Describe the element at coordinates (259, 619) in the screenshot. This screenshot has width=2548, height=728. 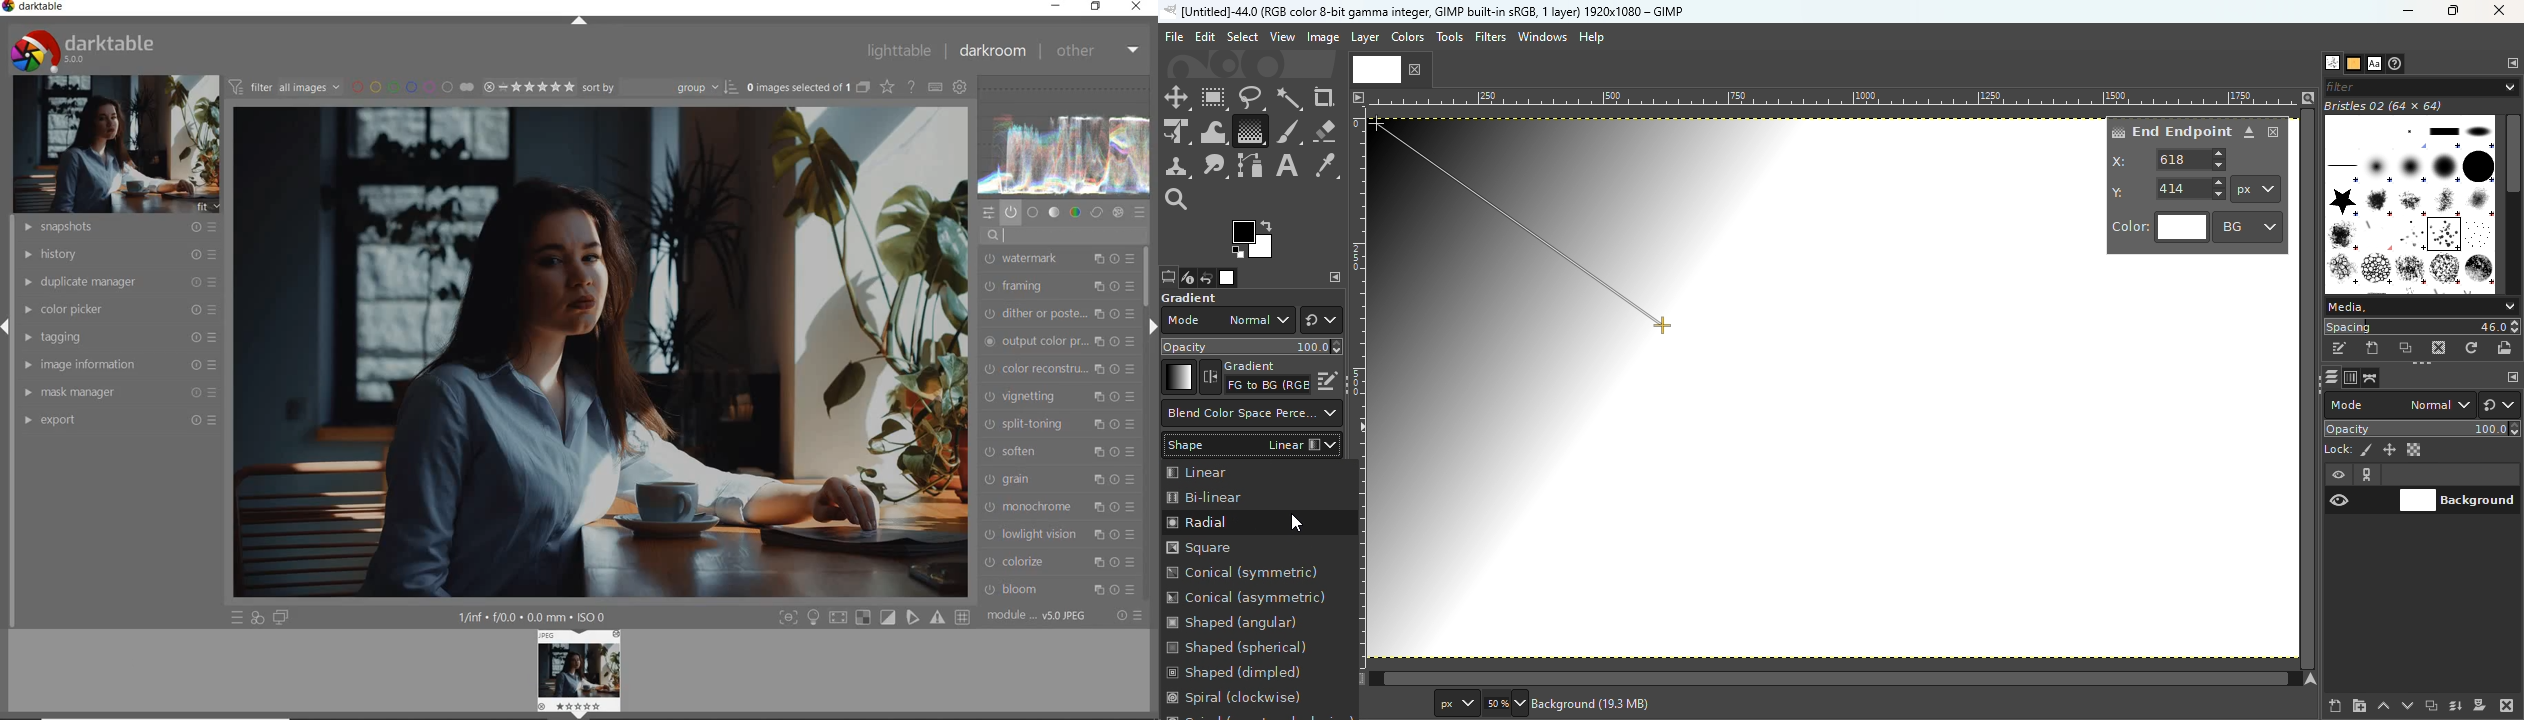
I see `quick access for applying any of your styles` at that location.